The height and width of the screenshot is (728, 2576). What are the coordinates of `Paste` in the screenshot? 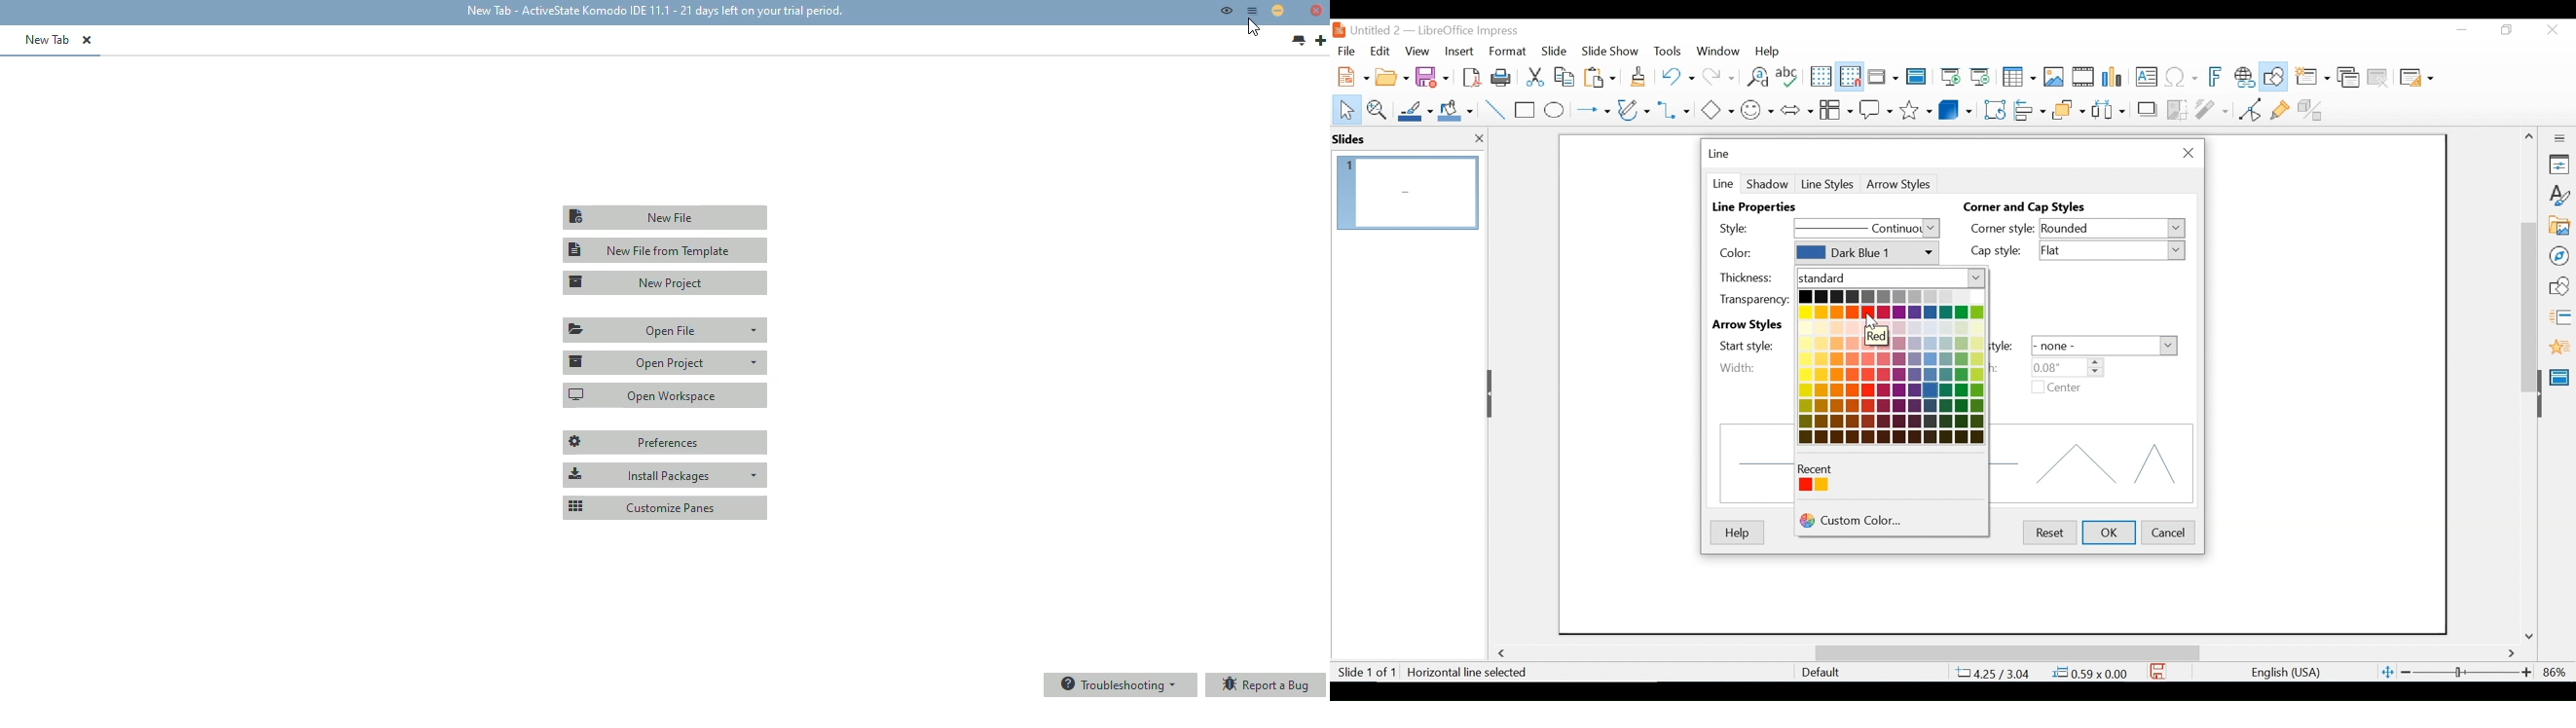 It's located at (1603, 77).